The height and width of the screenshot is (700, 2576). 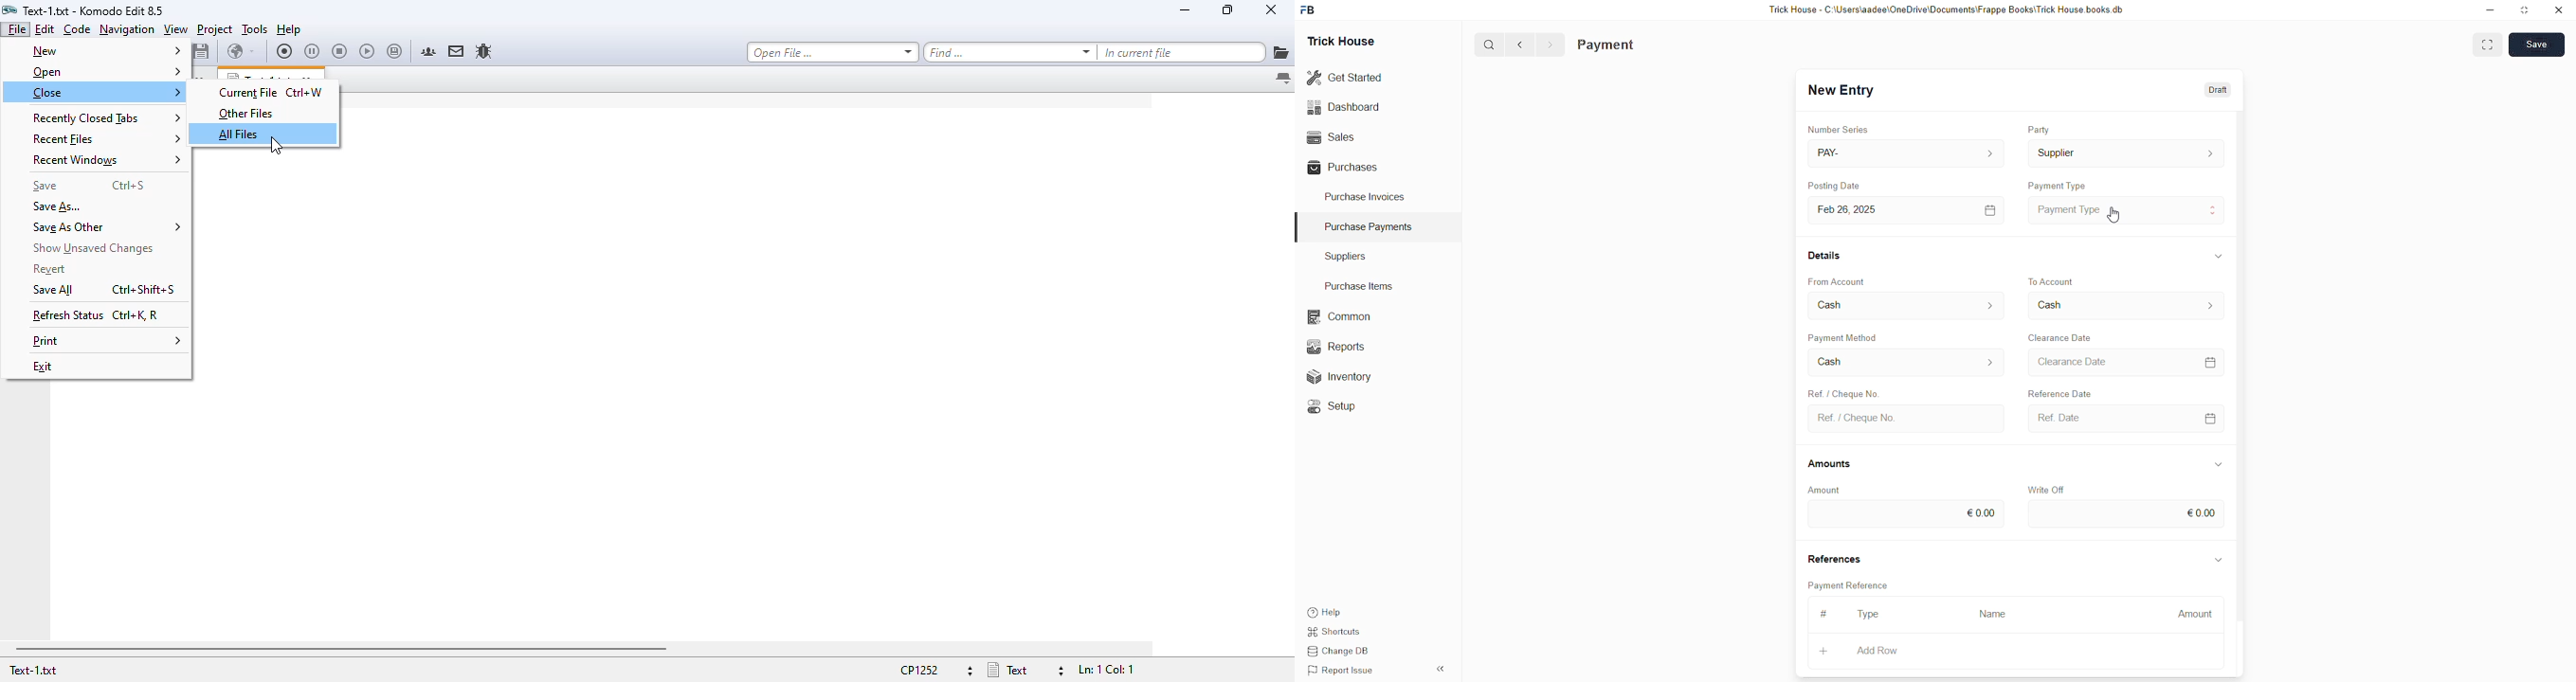 What do you see at coordinates (1839, 280) in the screenshot?
I see `From Account` at bounding box center [1839, 280].